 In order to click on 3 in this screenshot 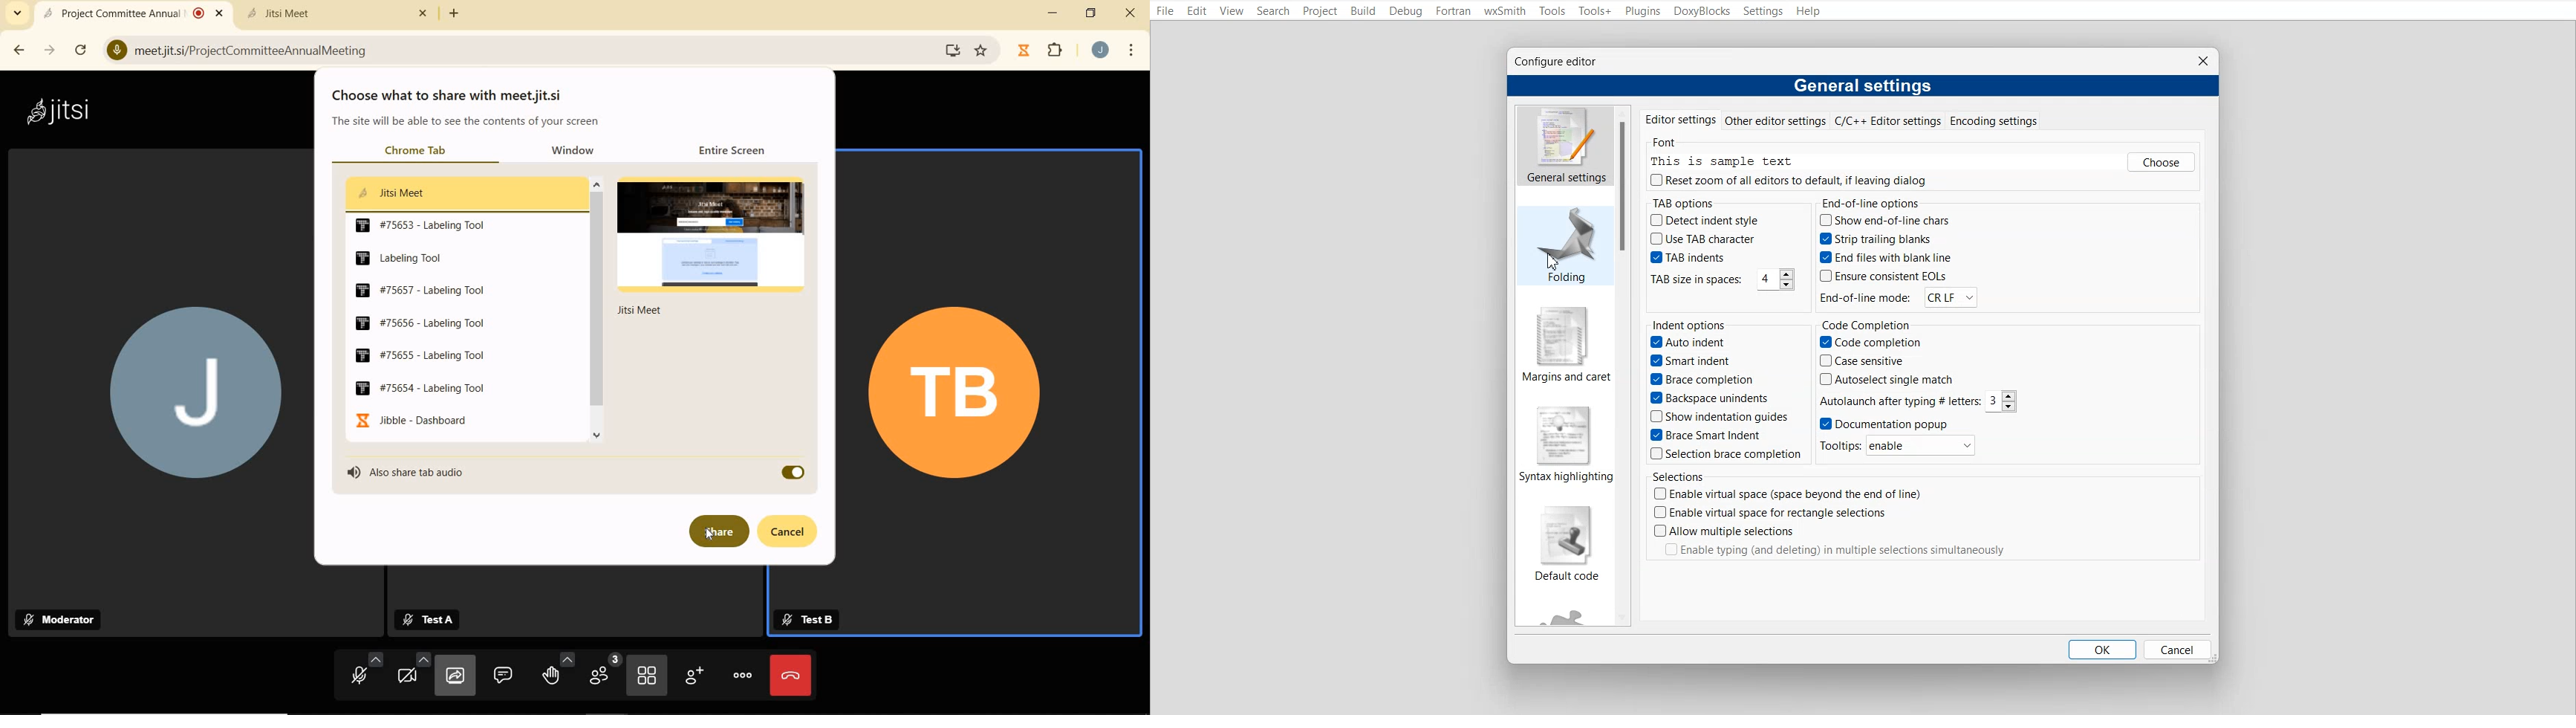, I will do `click(2003, 401)`.